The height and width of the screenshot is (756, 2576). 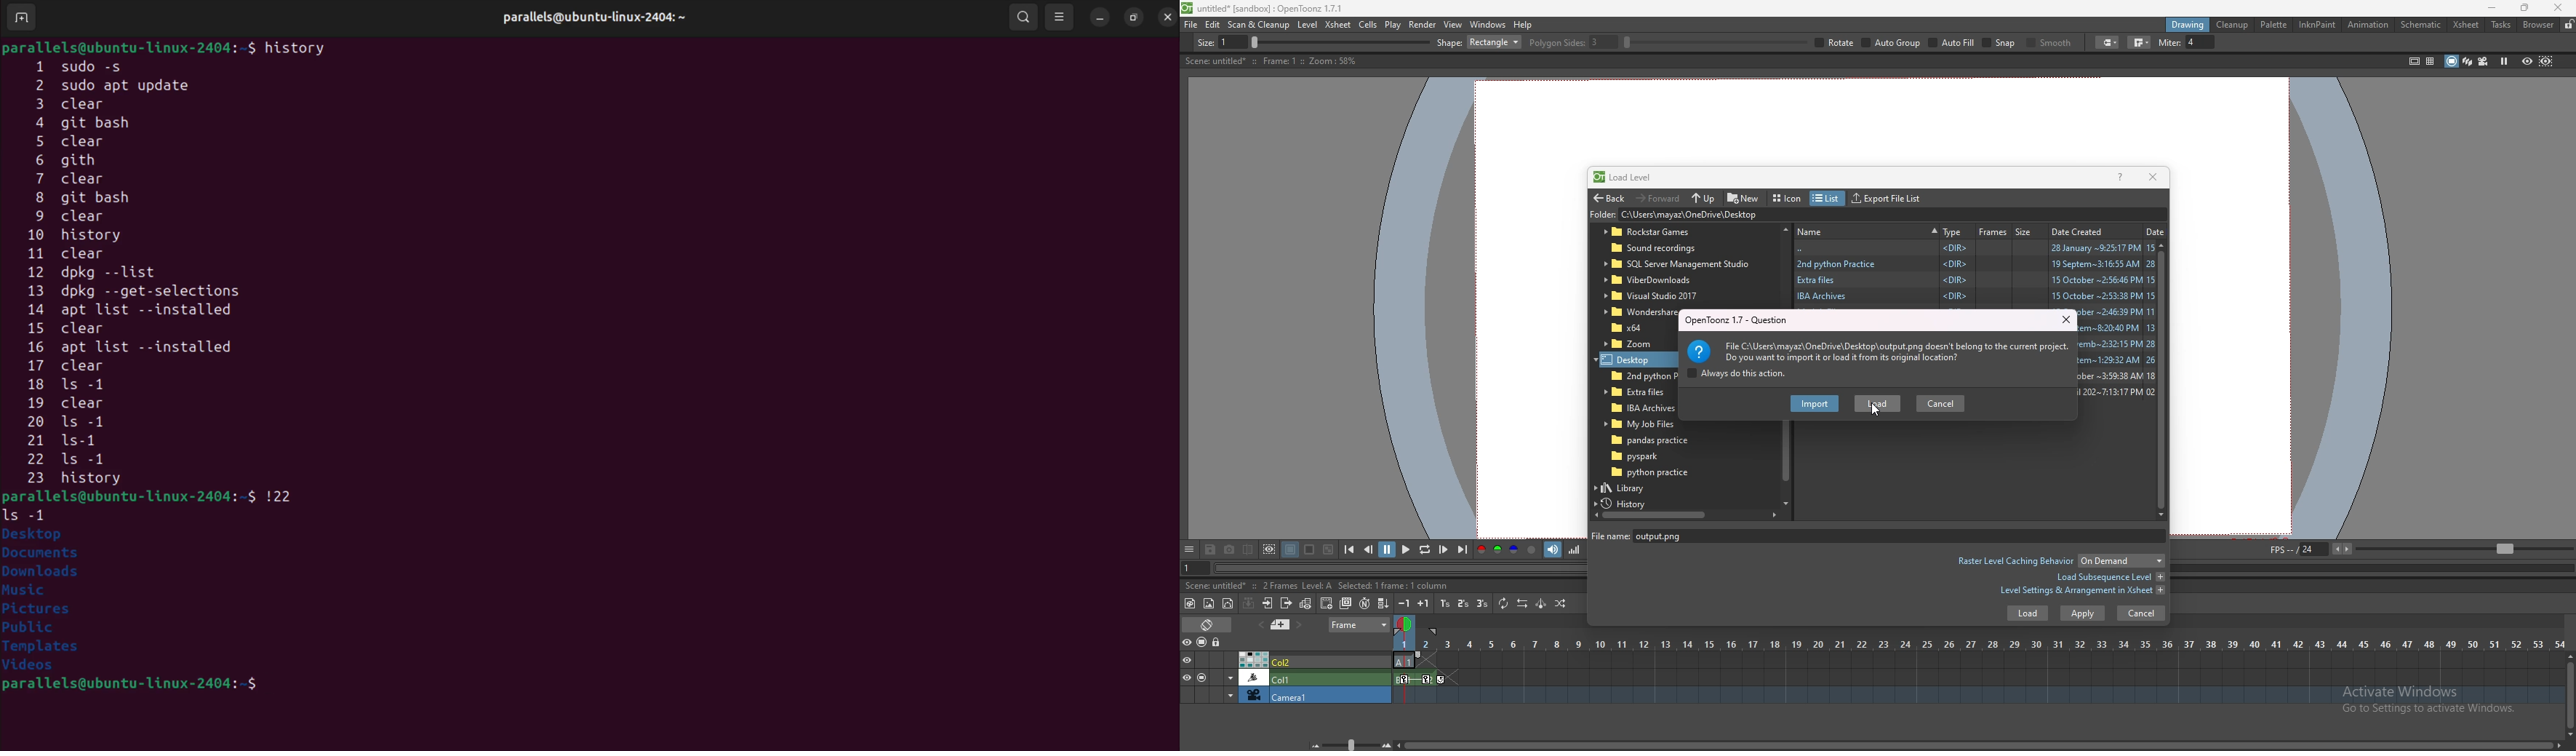 What do you see at coordinates (1191, 603) in the screenshot?
I see `new toonz raster level` at bounding box center [1191, 603].